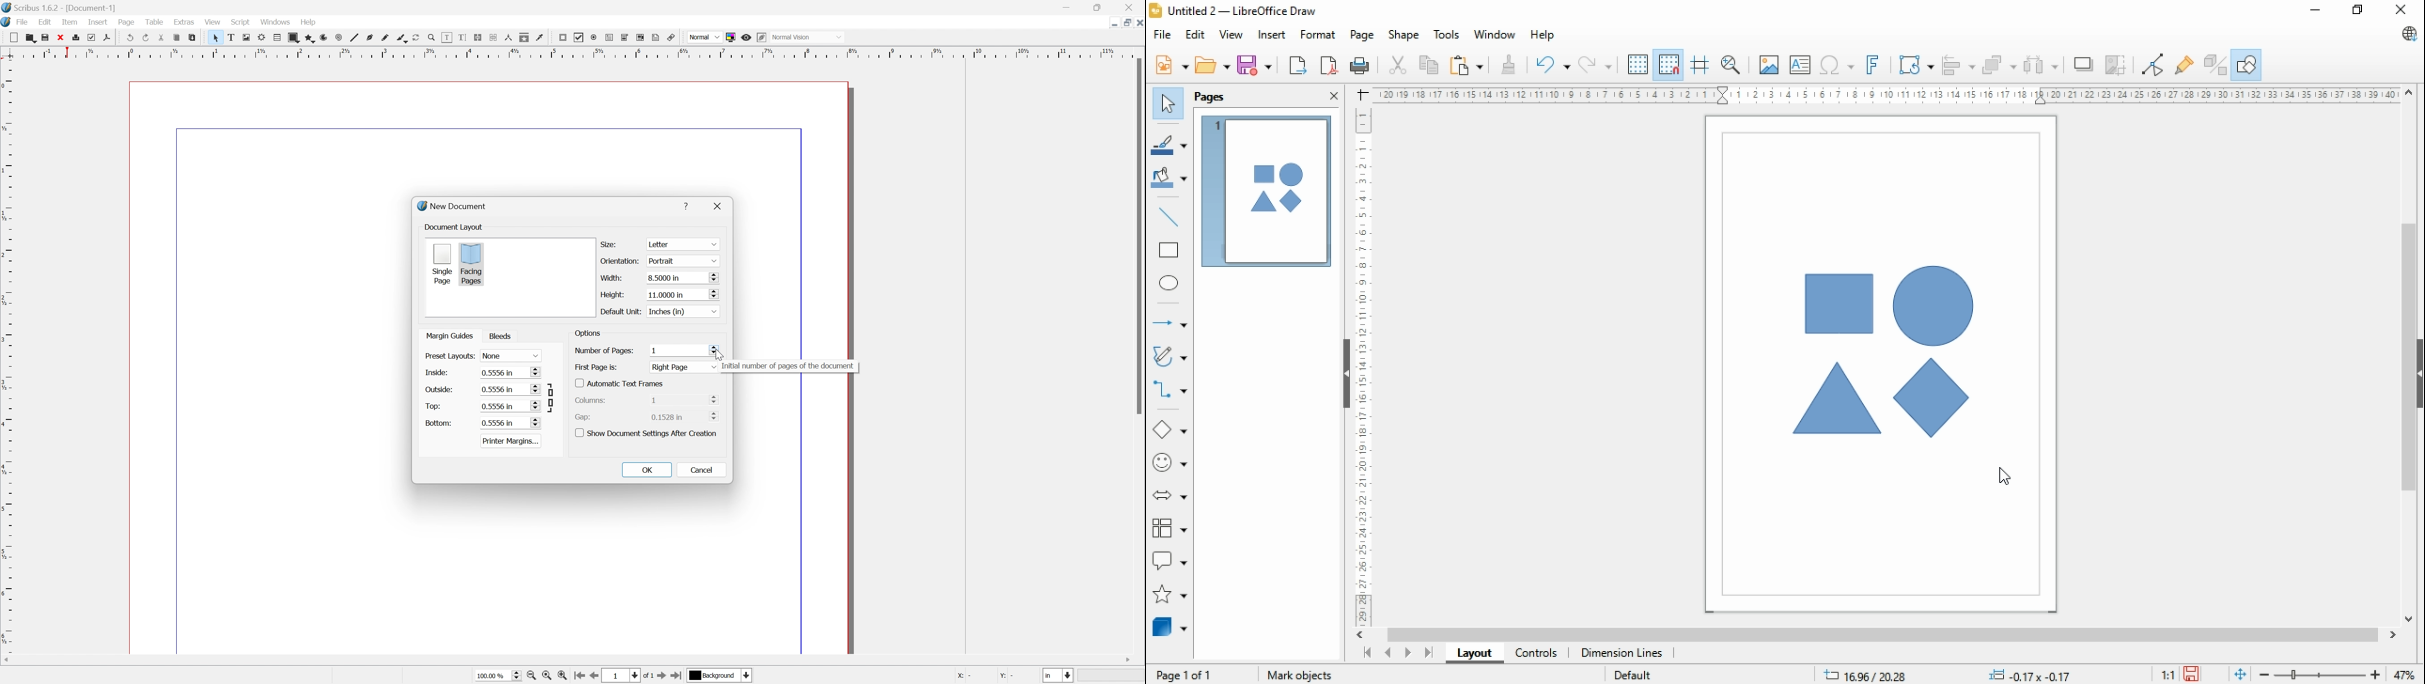  I want to click on controls, so click(1535, 654).